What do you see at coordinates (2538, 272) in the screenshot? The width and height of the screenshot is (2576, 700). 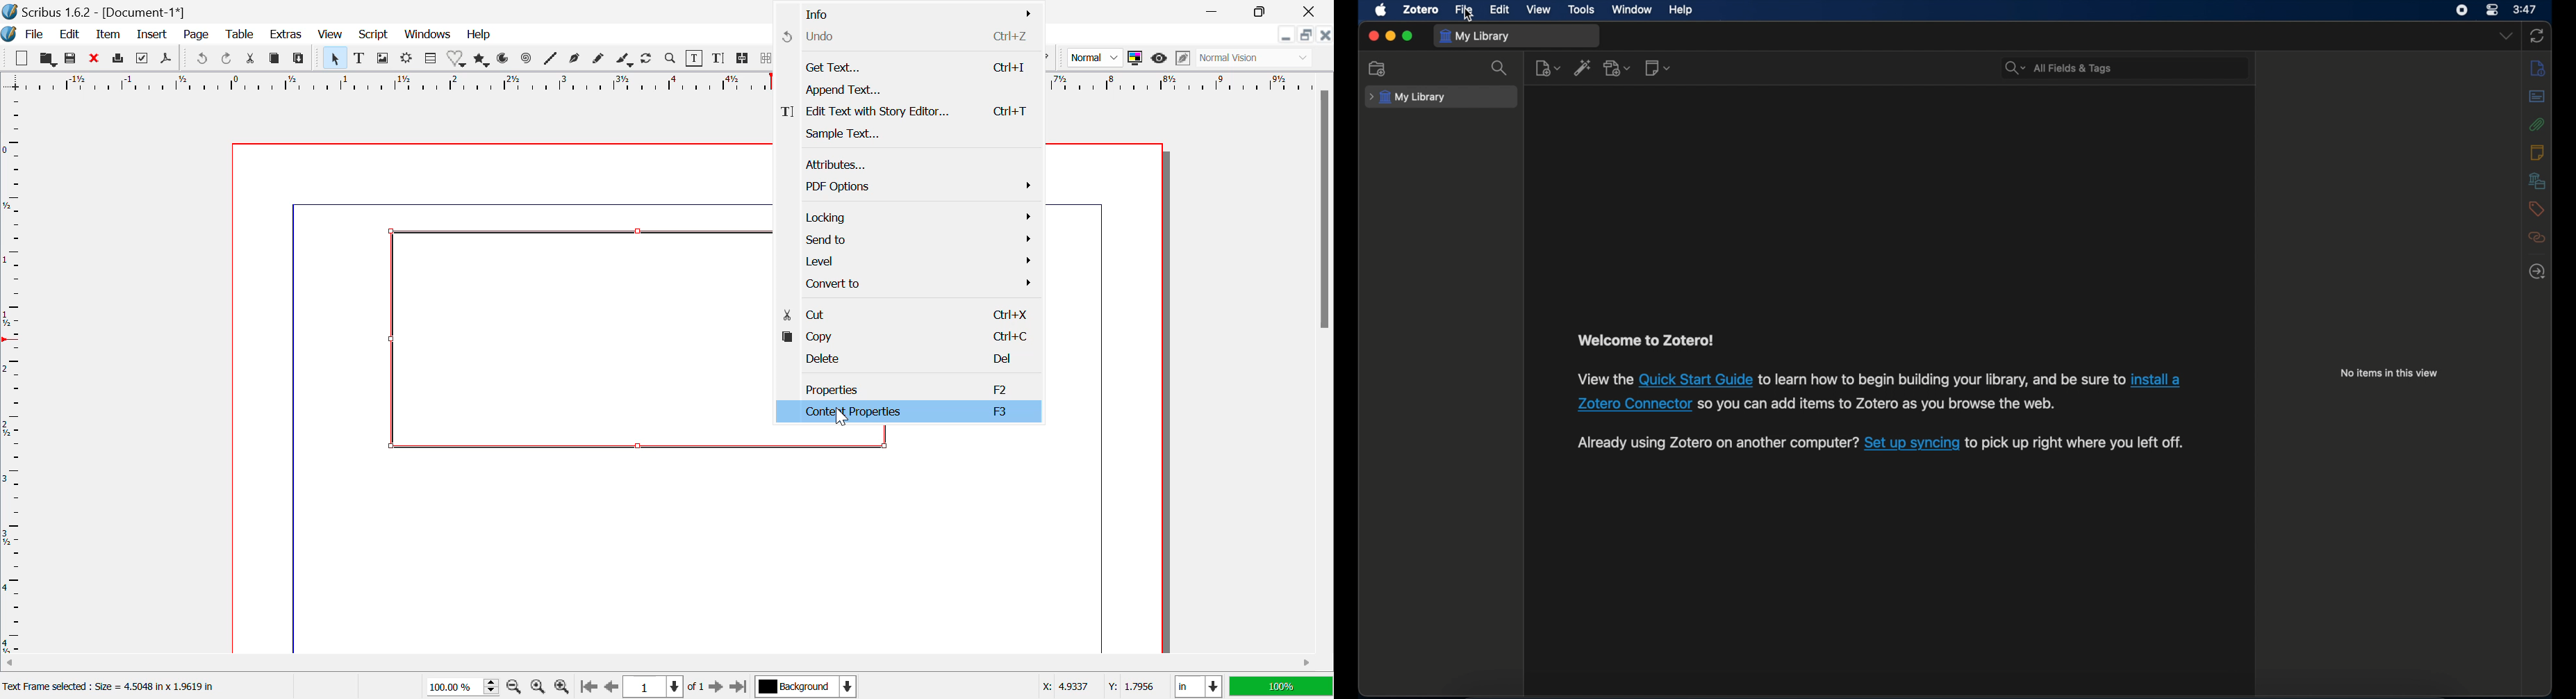 I see `locate` at bounding box center [2538, 272].